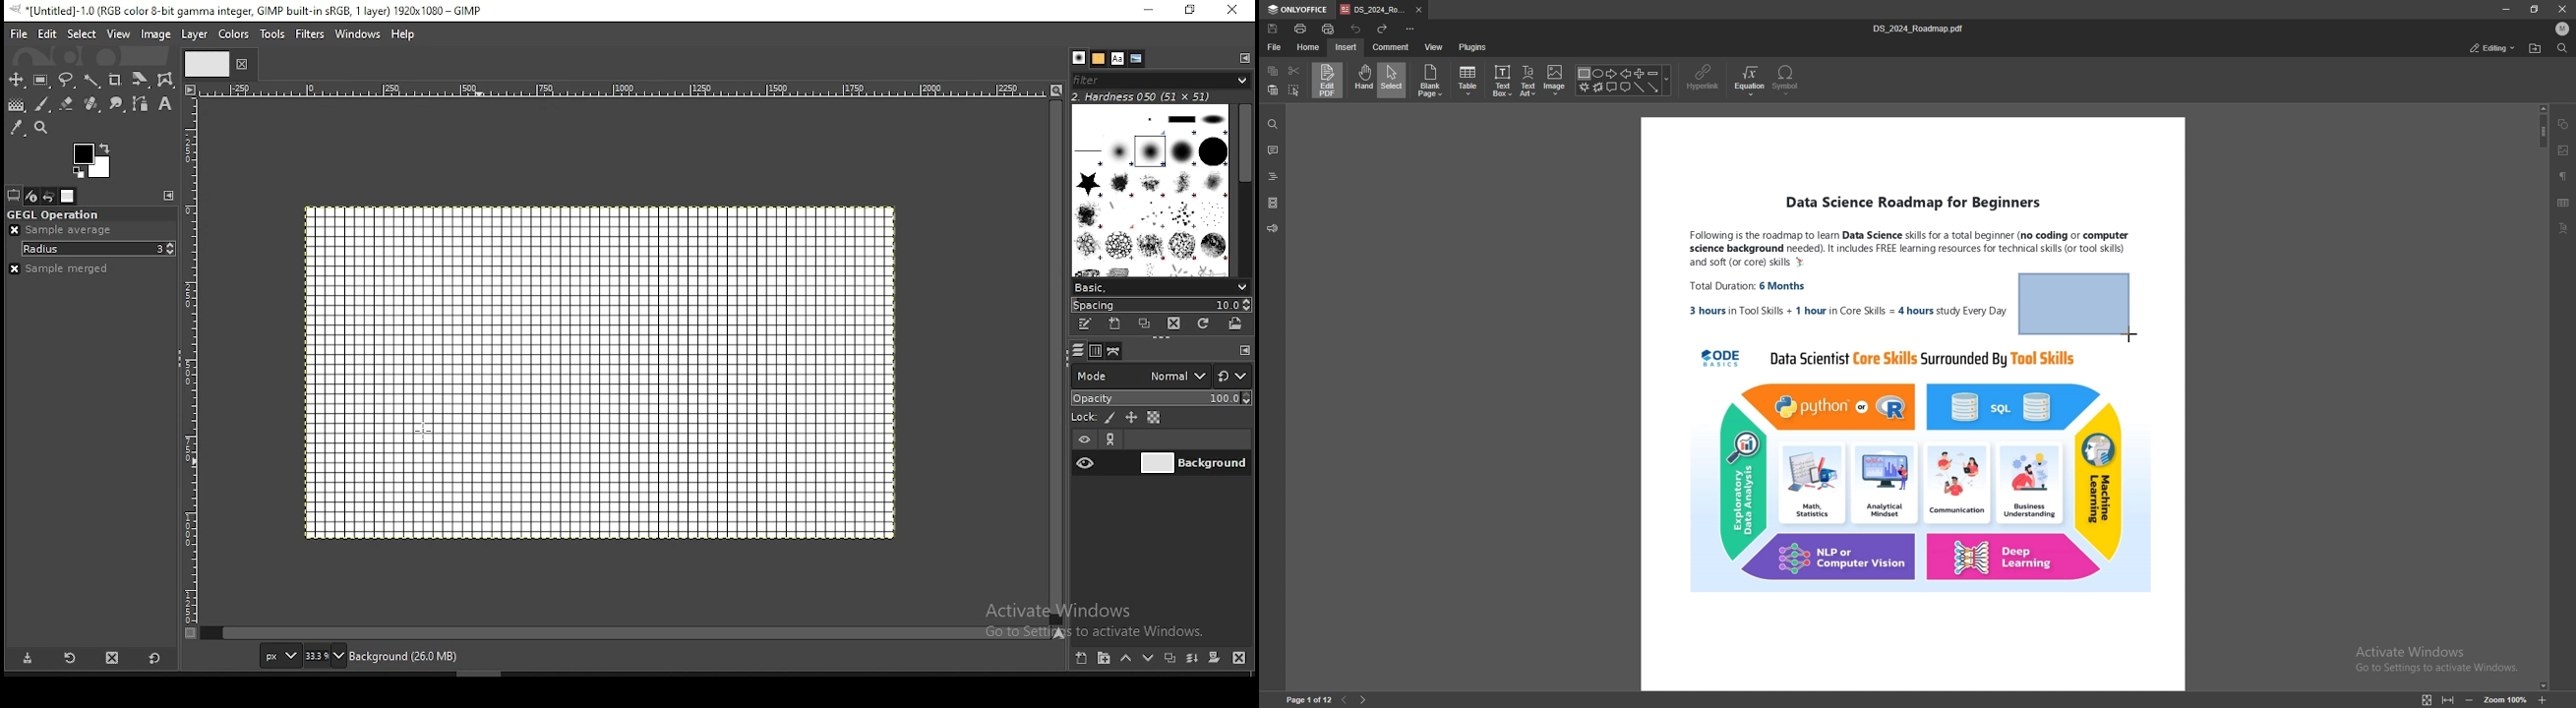  What do you see at coordinates (2564, 176) in the screenshot?
I see `paragraph` at bounding box center [2564, 176].